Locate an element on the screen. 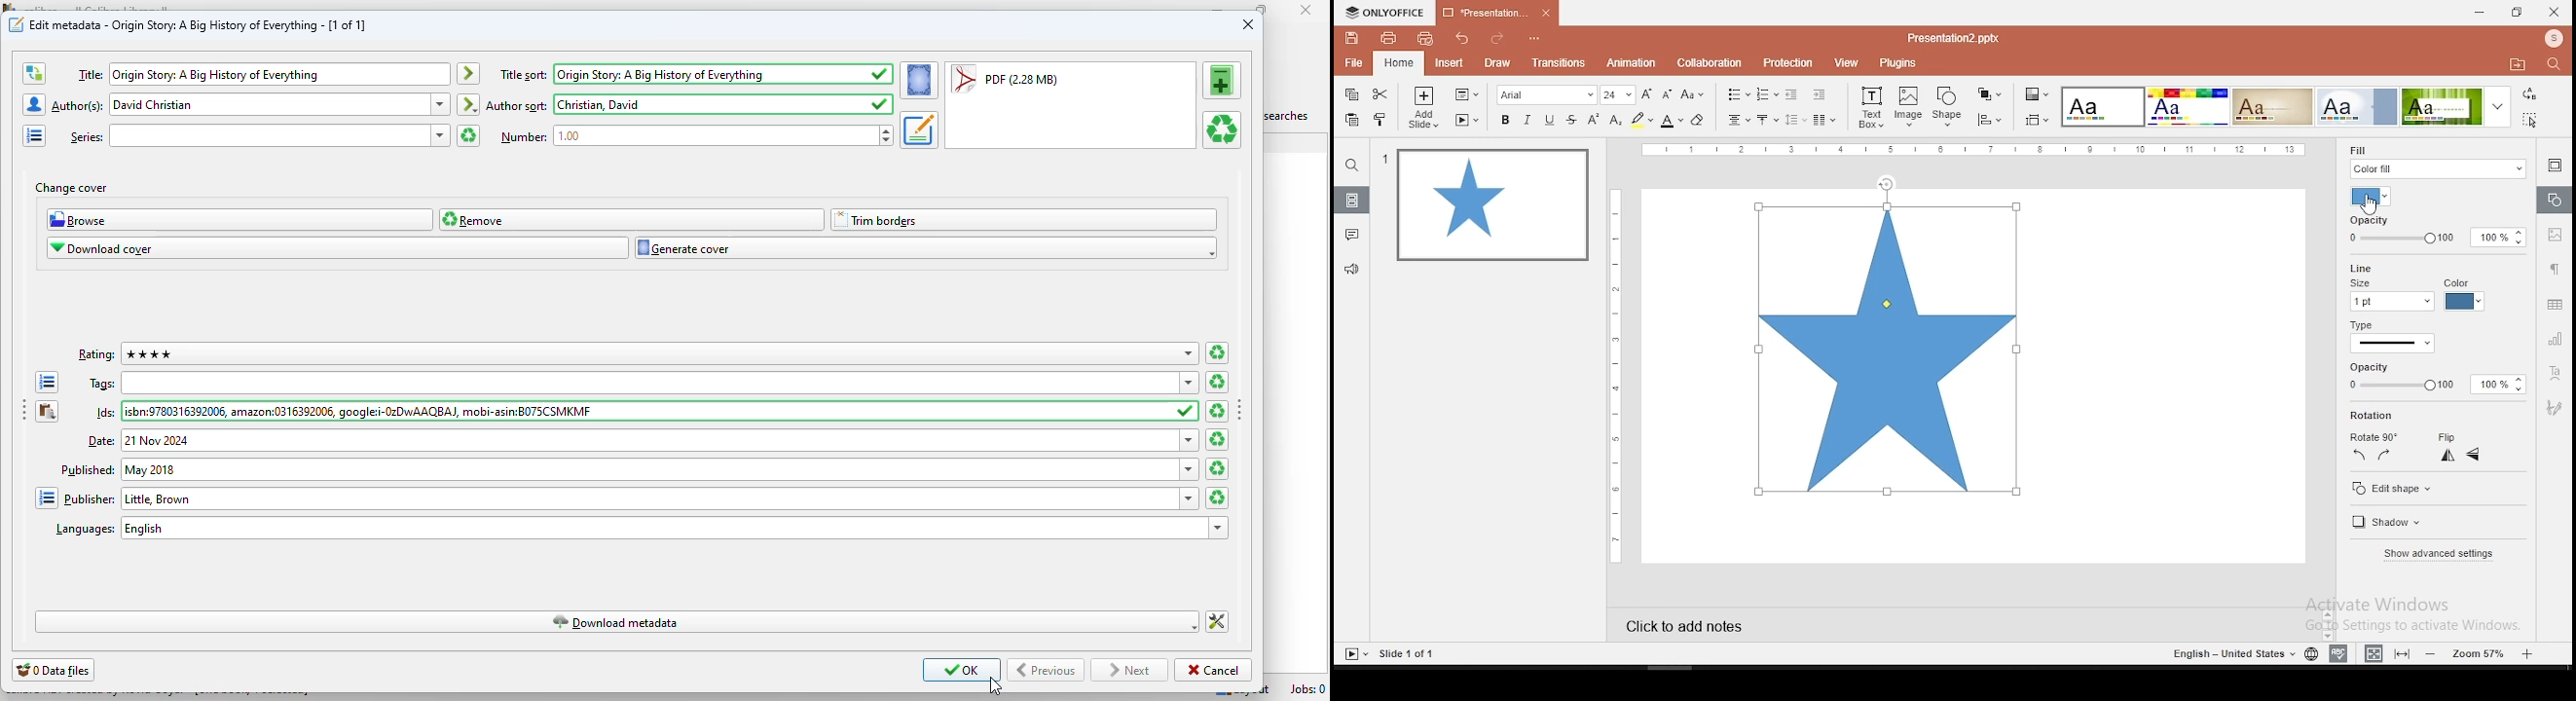  quick print is located at coordinates (1424, 38).